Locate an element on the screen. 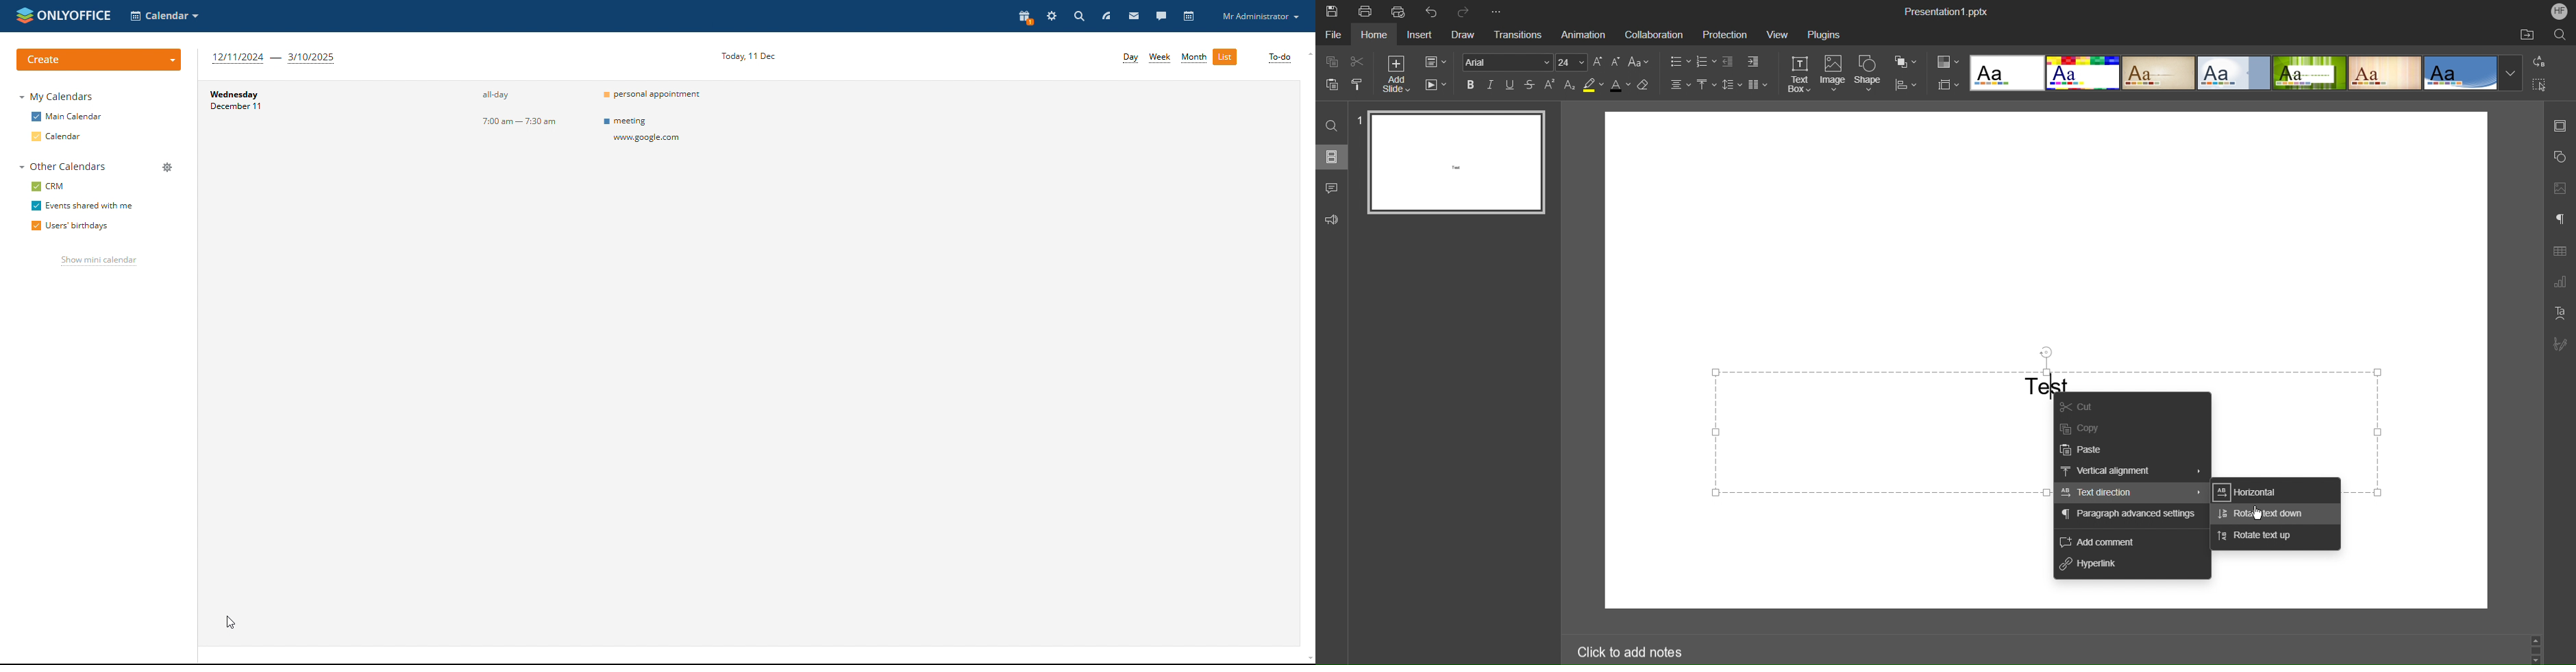  Italic is located at coordinates (1491, 84).